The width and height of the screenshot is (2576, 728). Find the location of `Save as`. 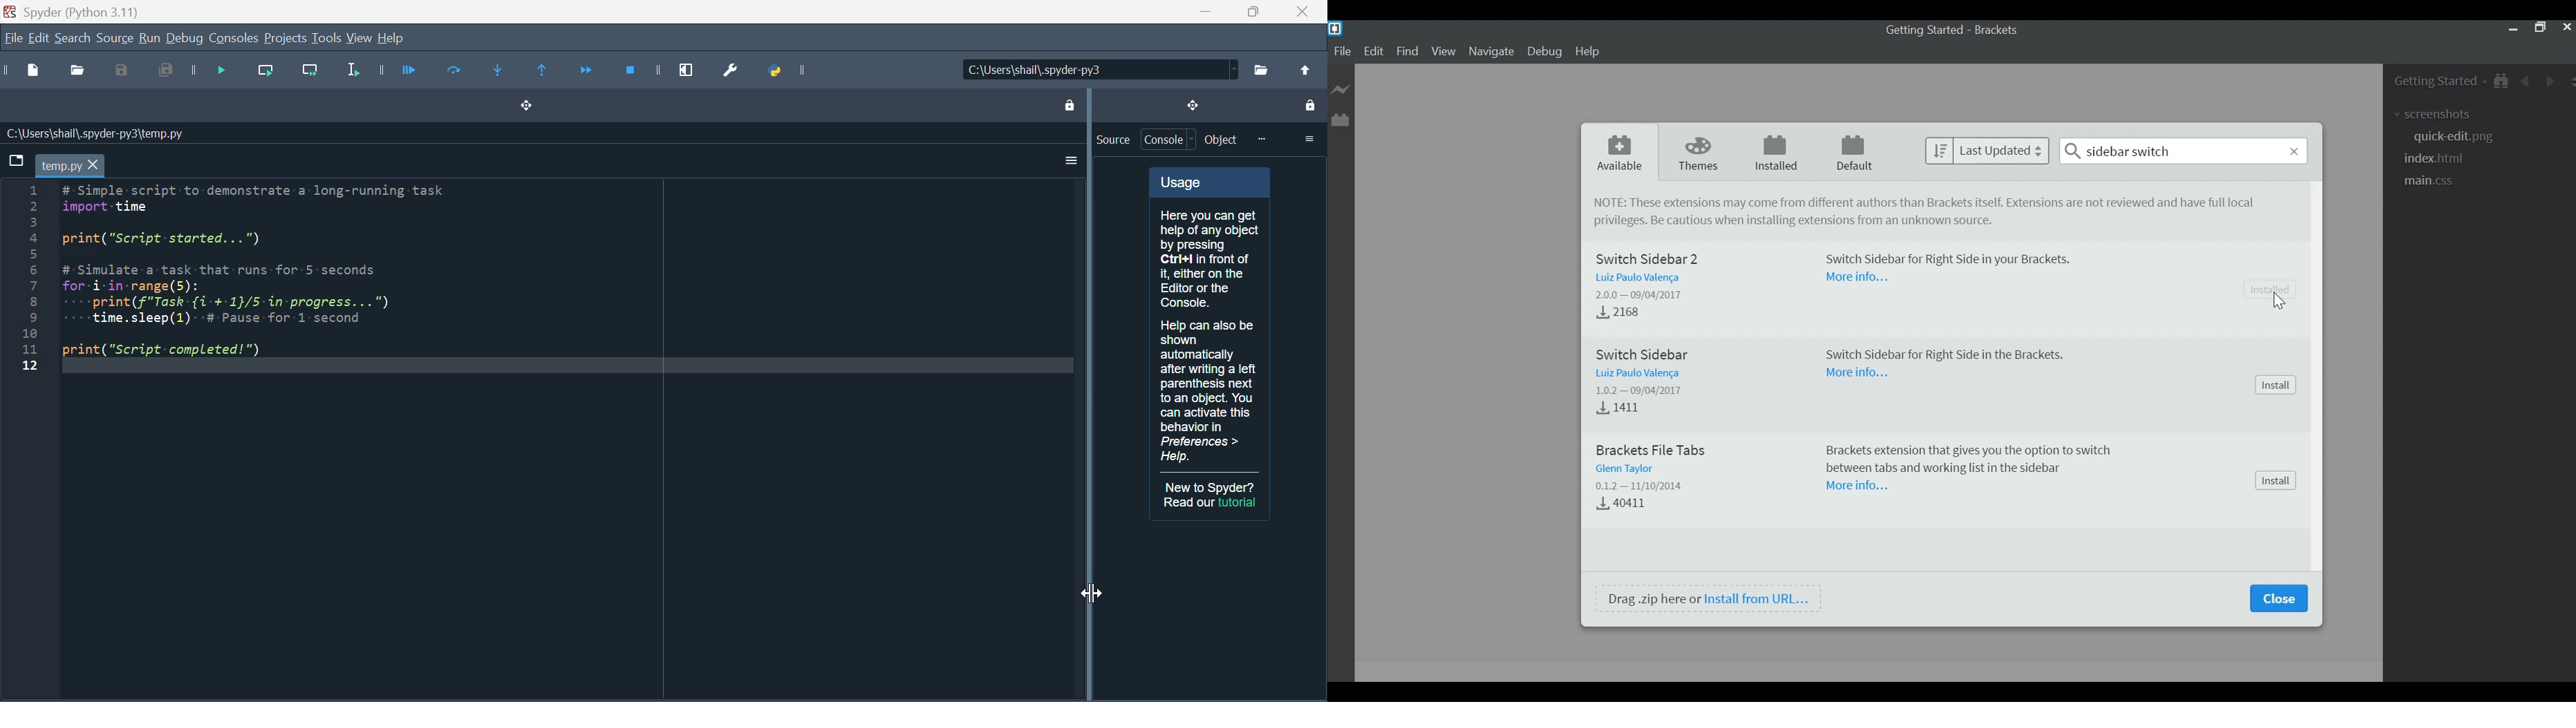

Save as is located at coordinates (123, 73).